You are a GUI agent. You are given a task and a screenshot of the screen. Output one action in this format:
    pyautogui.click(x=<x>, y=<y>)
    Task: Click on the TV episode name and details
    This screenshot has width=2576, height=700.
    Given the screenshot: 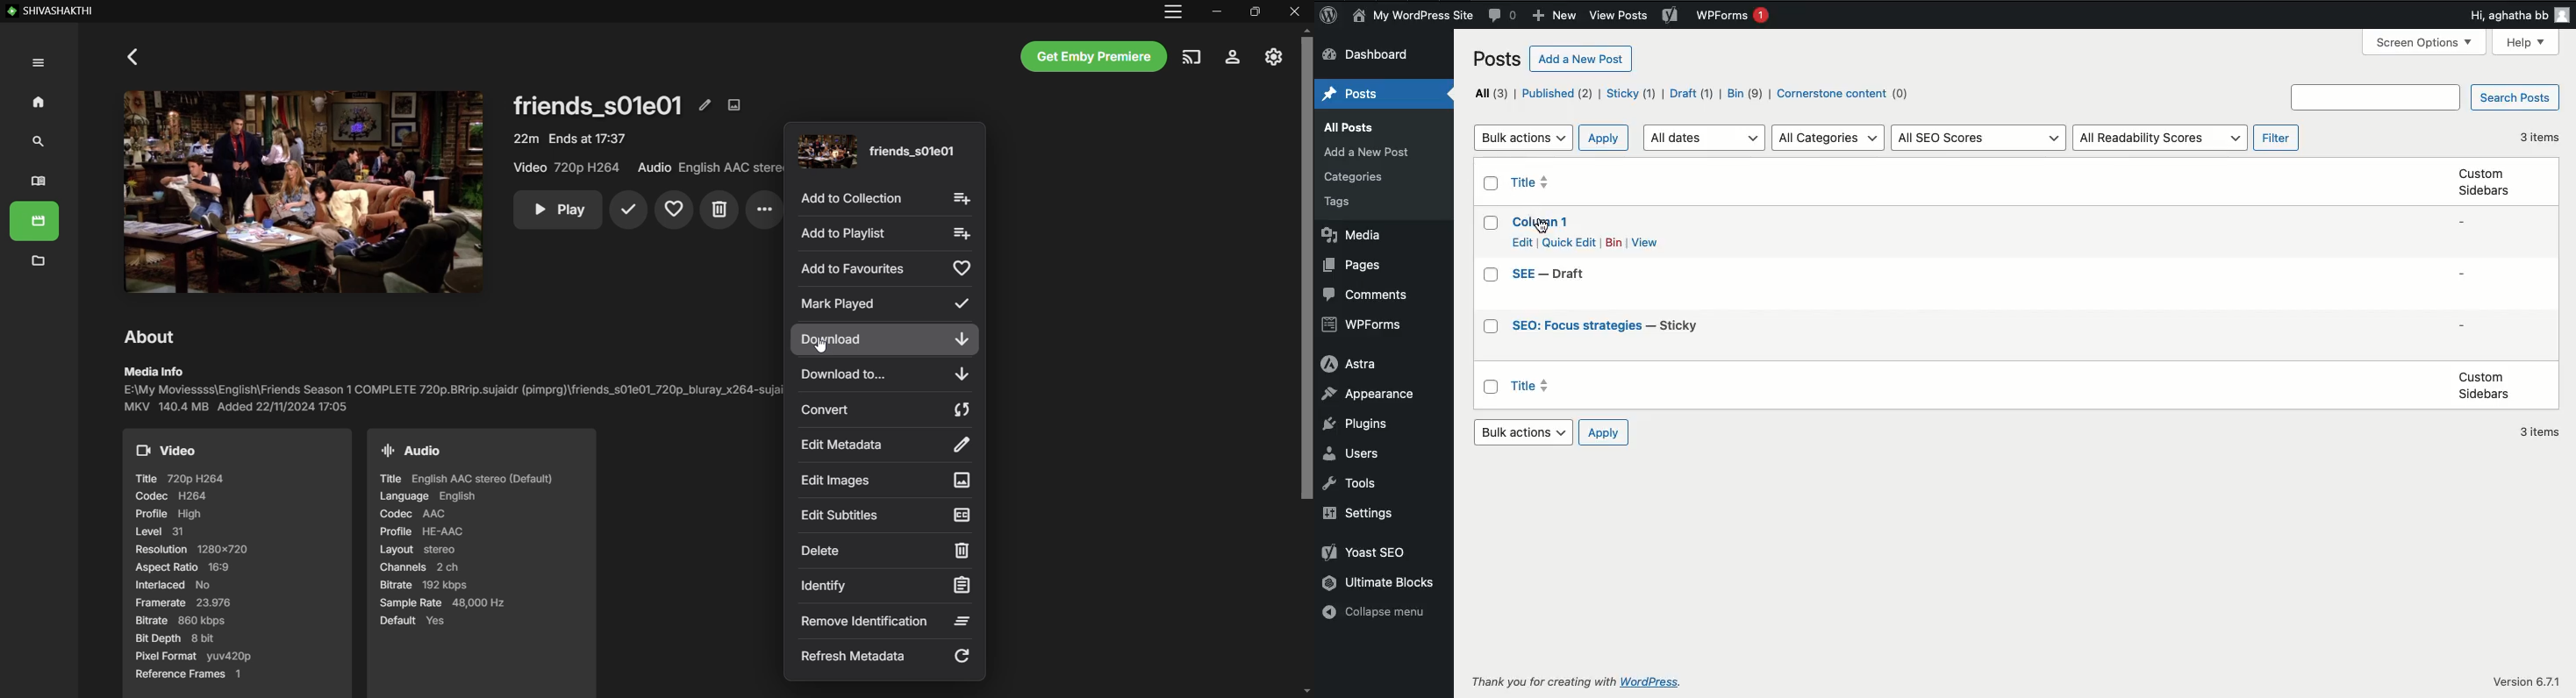 What is the action you would take?
    pyautogui.click(x=598, y=104)
    